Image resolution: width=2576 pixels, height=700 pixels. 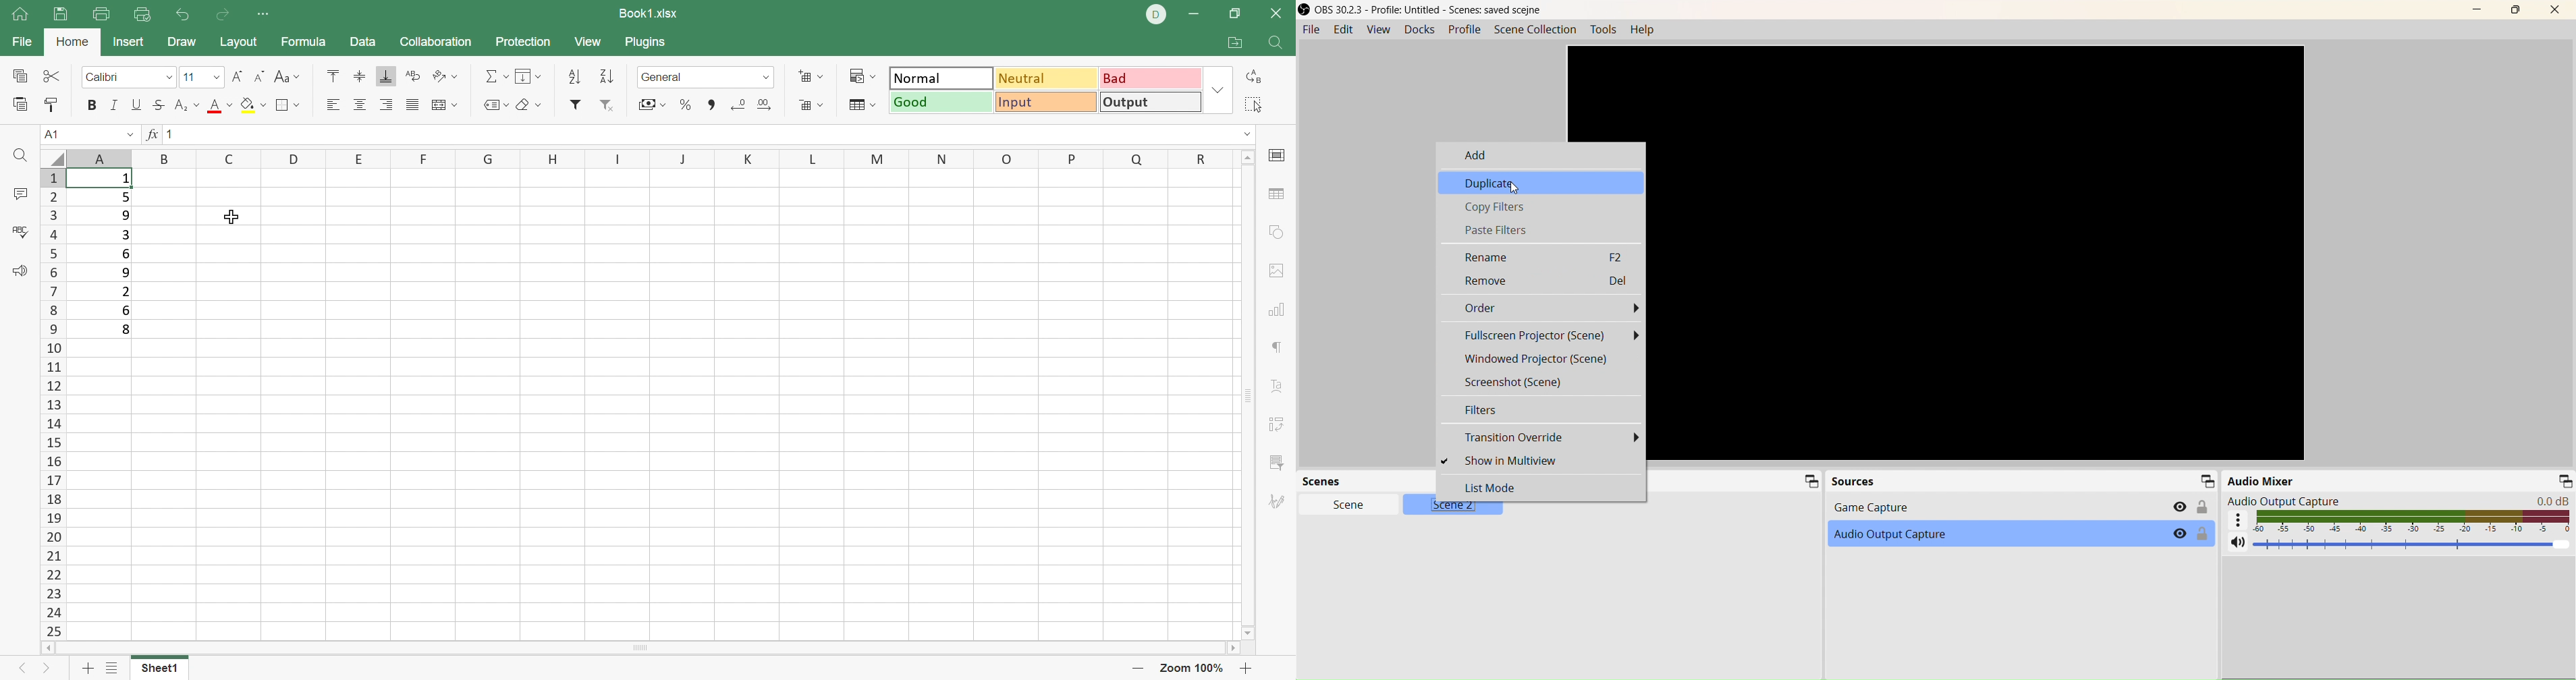 I want to click on Align top, so click(x=331, y=75).